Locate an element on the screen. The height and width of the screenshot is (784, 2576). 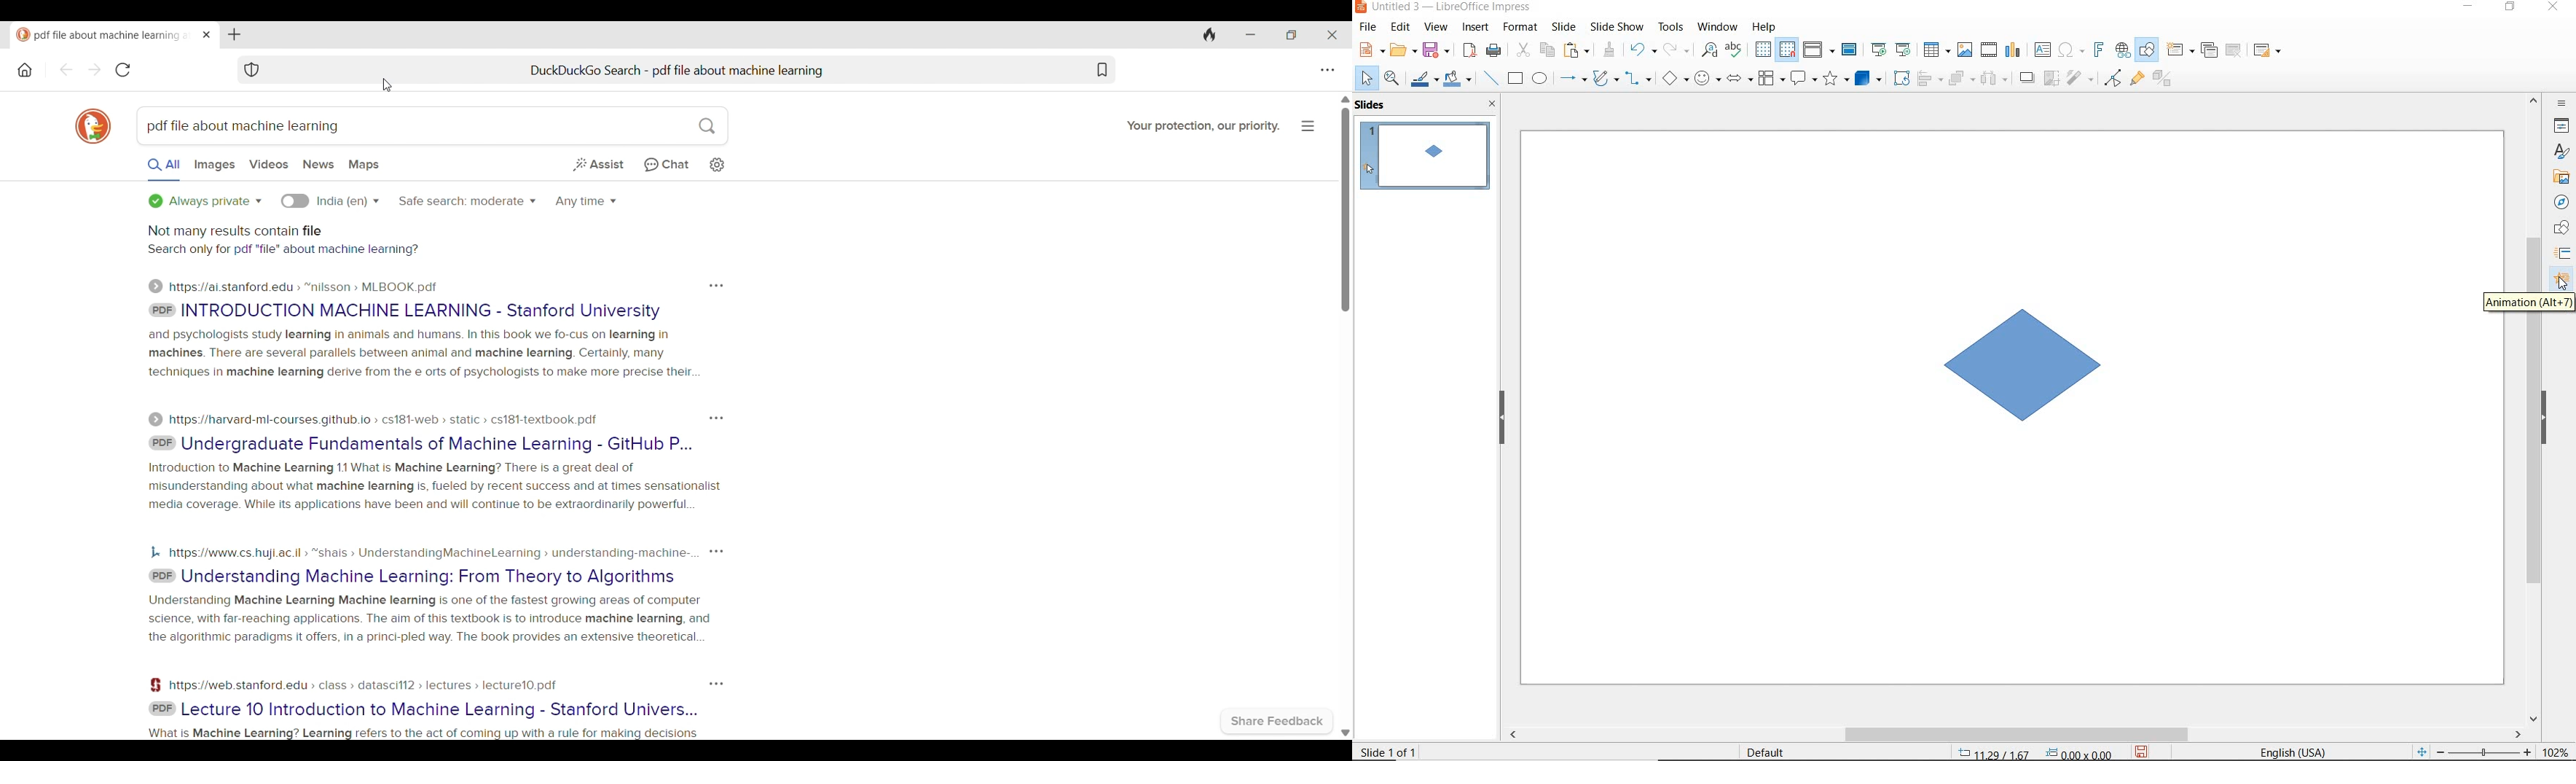
symbol shapes is located at coordinates (1708, 78).